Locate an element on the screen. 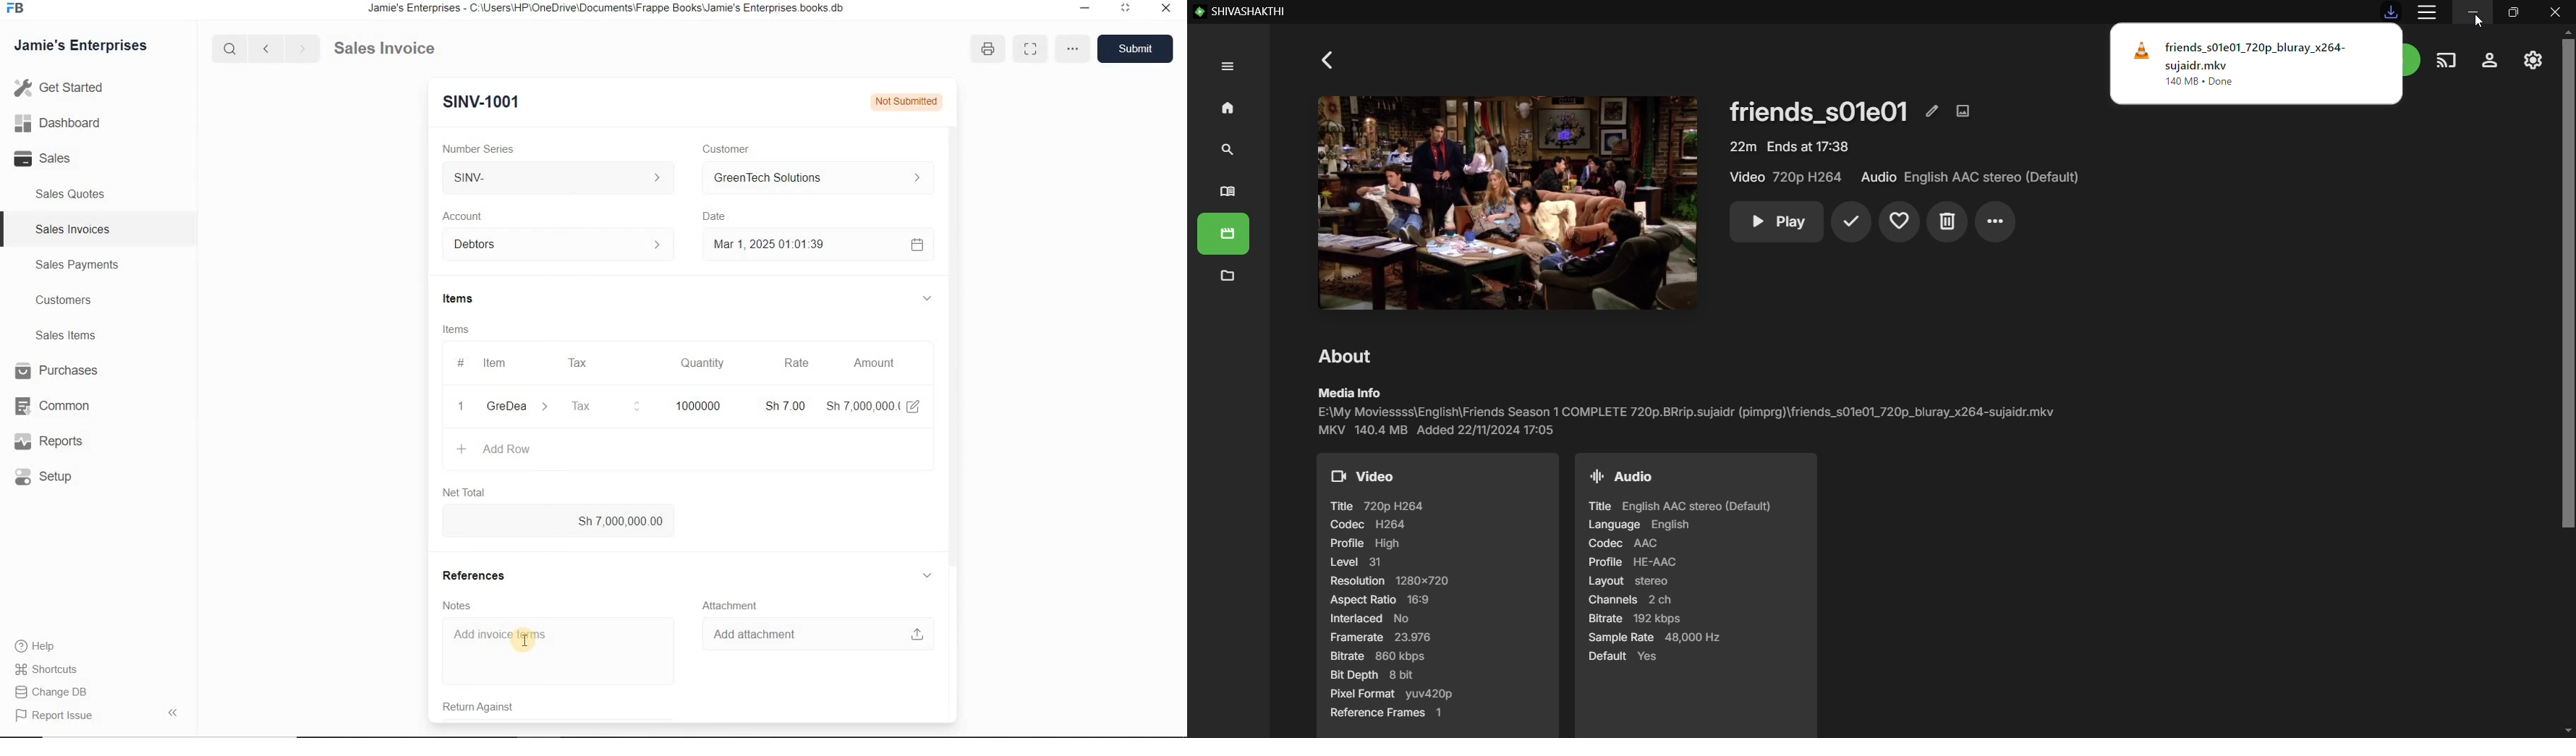 This screenshot has width=2576, height=756. Jamie's Enterprises is located at coordinates (79, 46).